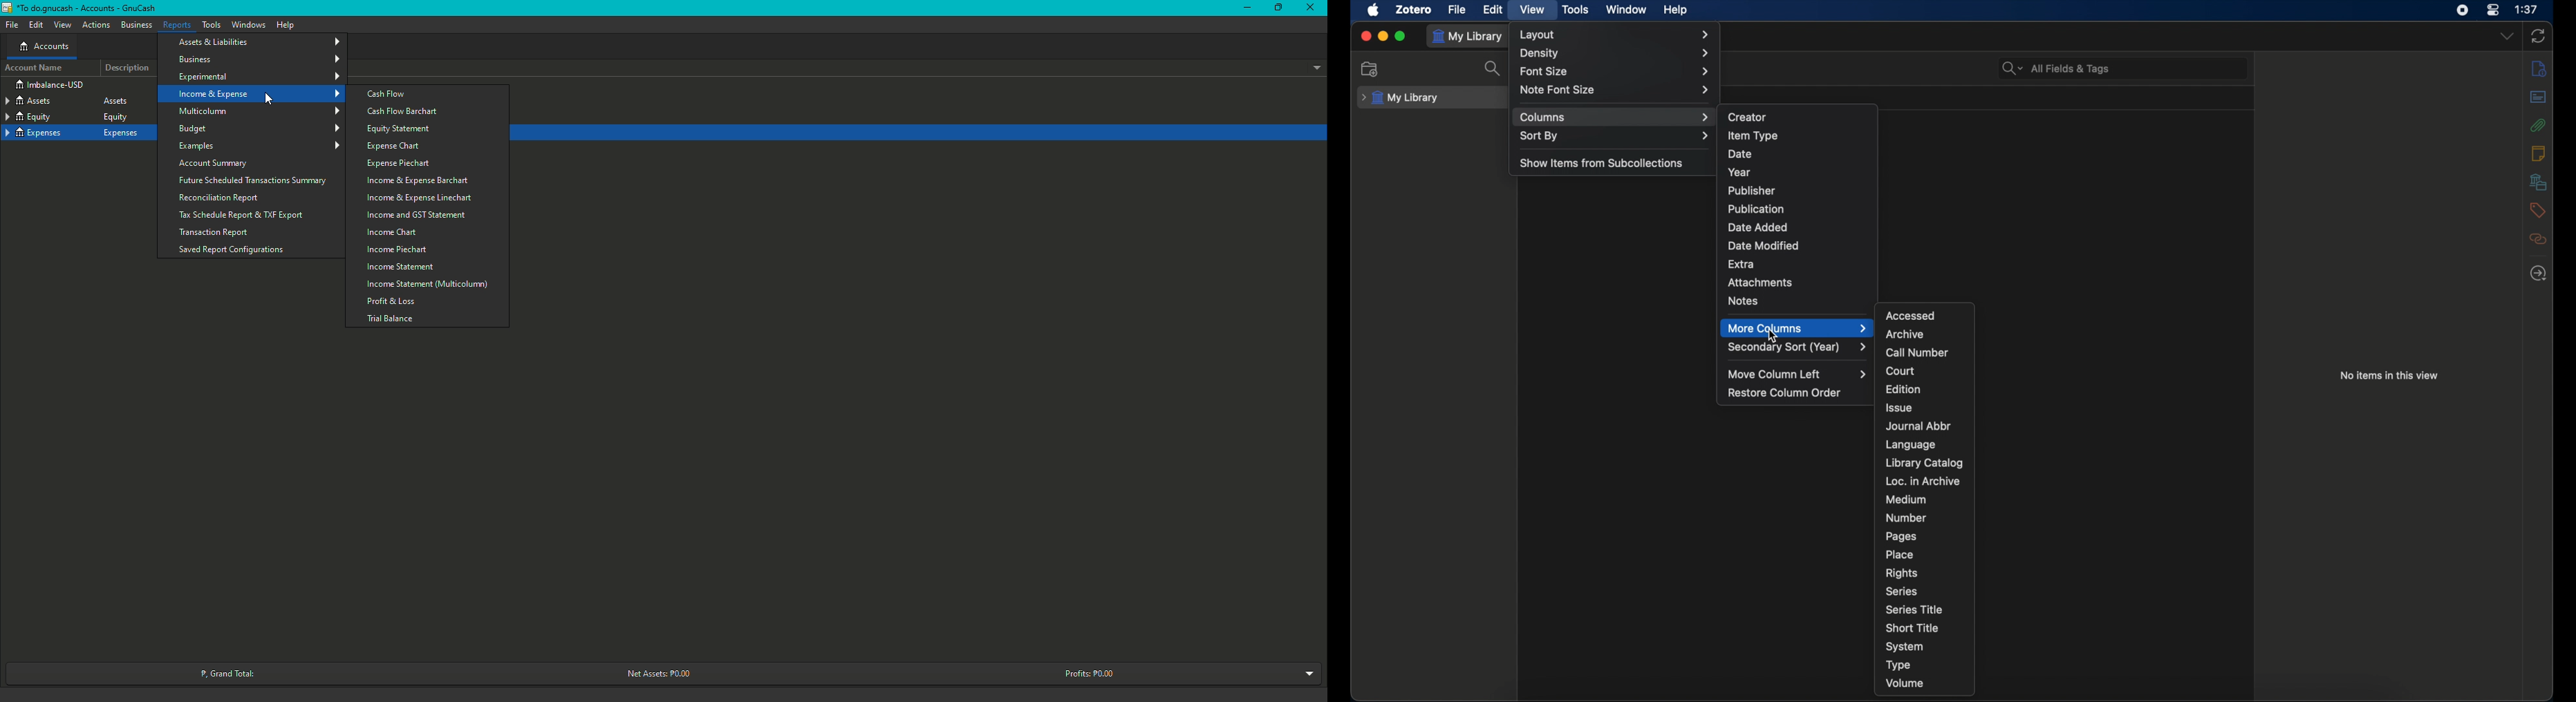 Image resolution: width=2576 pixels, height=728 pixels. I want to click on Help, so click(286, 26).